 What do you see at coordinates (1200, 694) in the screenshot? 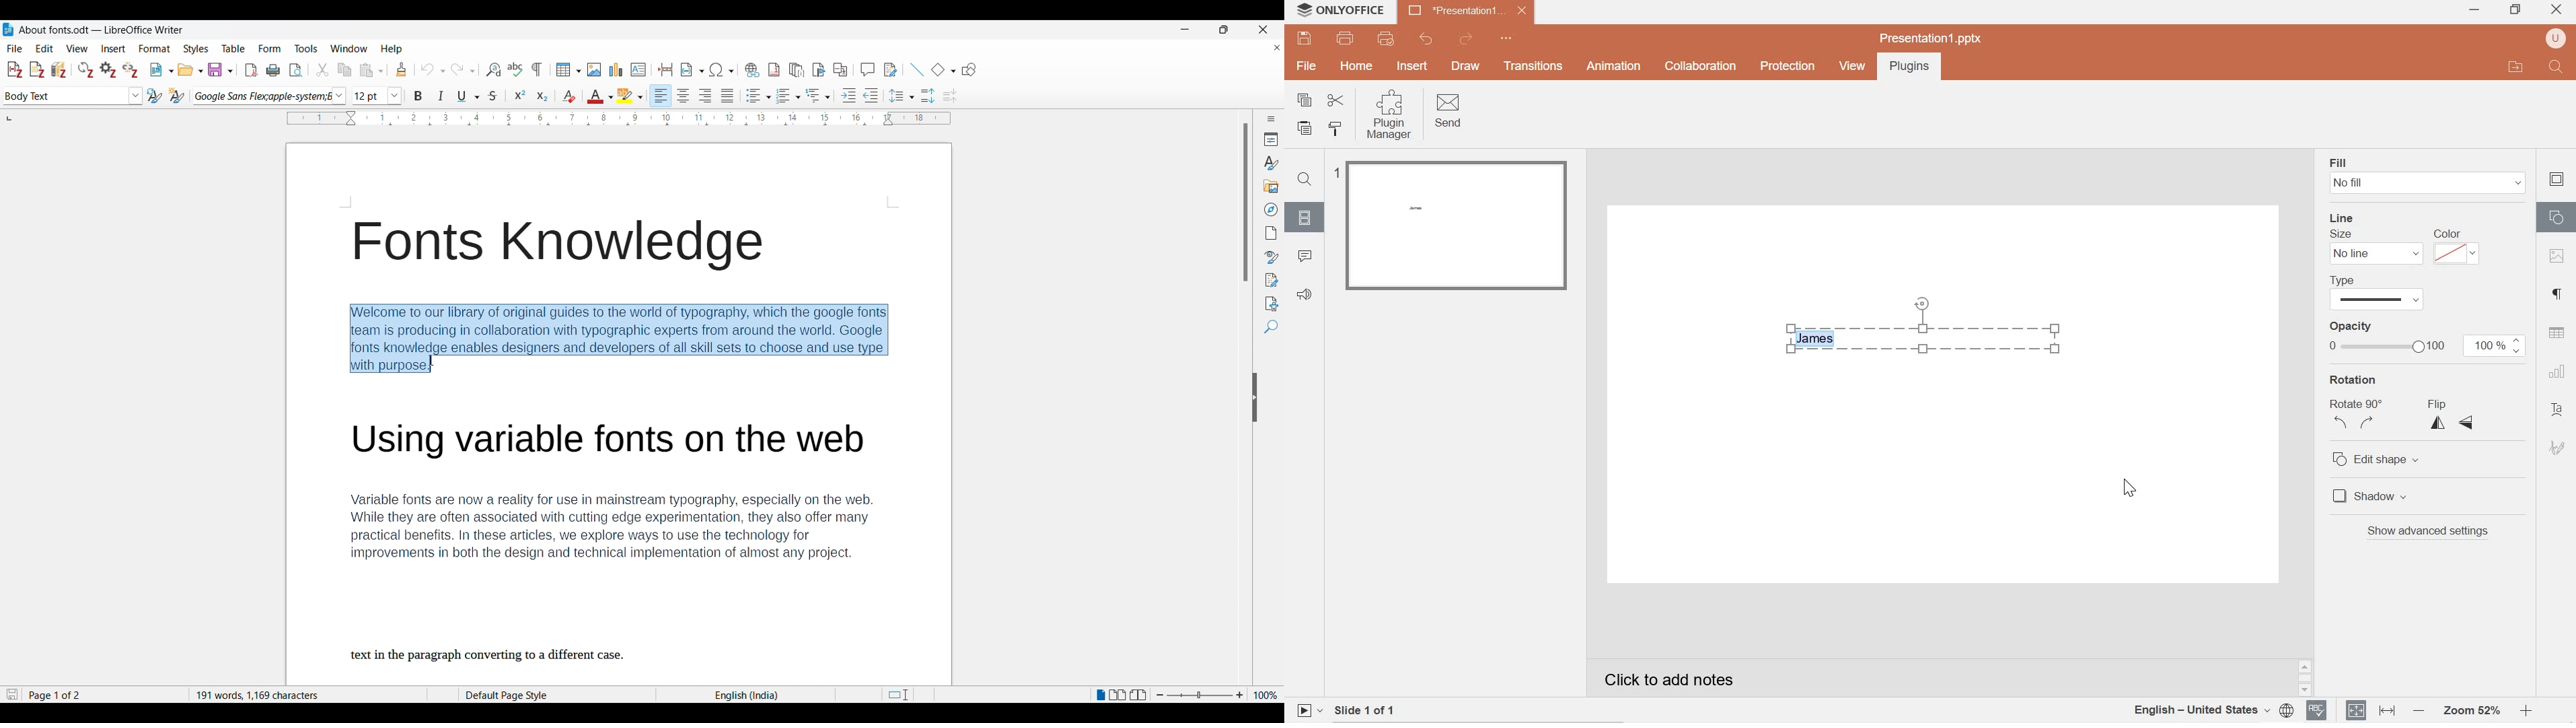
I see `Zoom slider` at bounding box center [1200, 694].